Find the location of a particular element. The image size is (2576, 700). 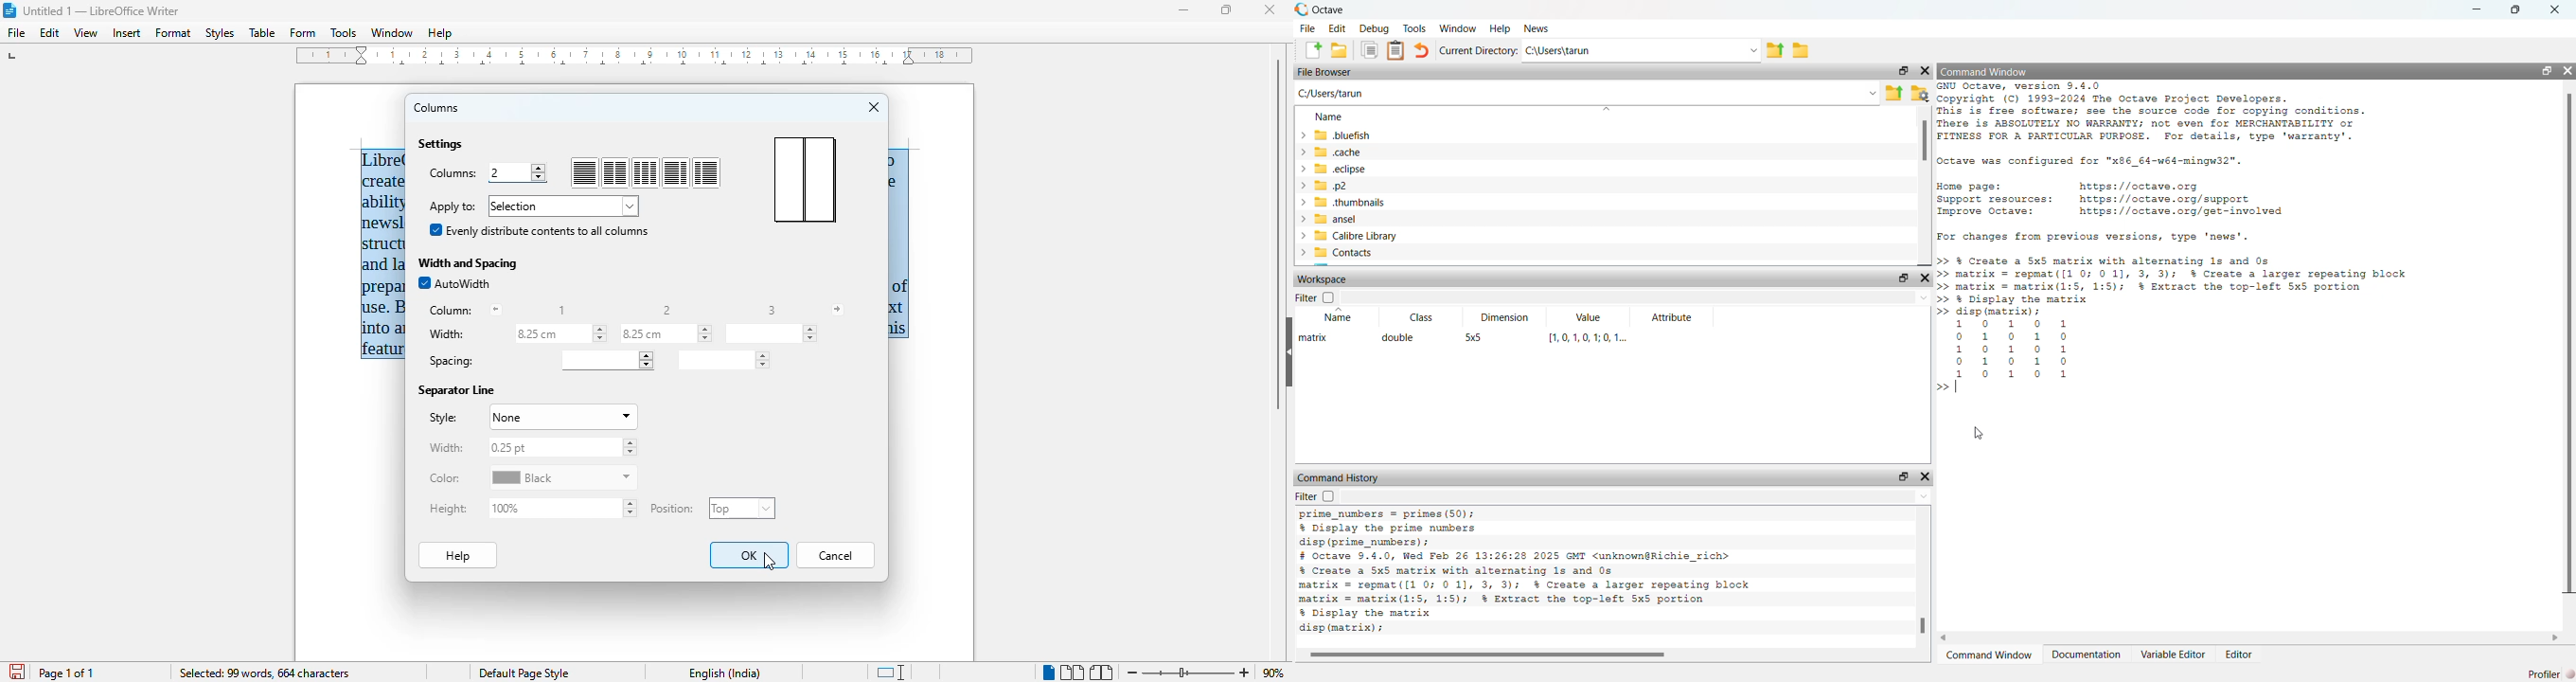

Home page: https://octave.org
Support resources:  https://octave.org/support
Improve Octave: https://octave.org/get—involved is located at coordinates (2113, 202).